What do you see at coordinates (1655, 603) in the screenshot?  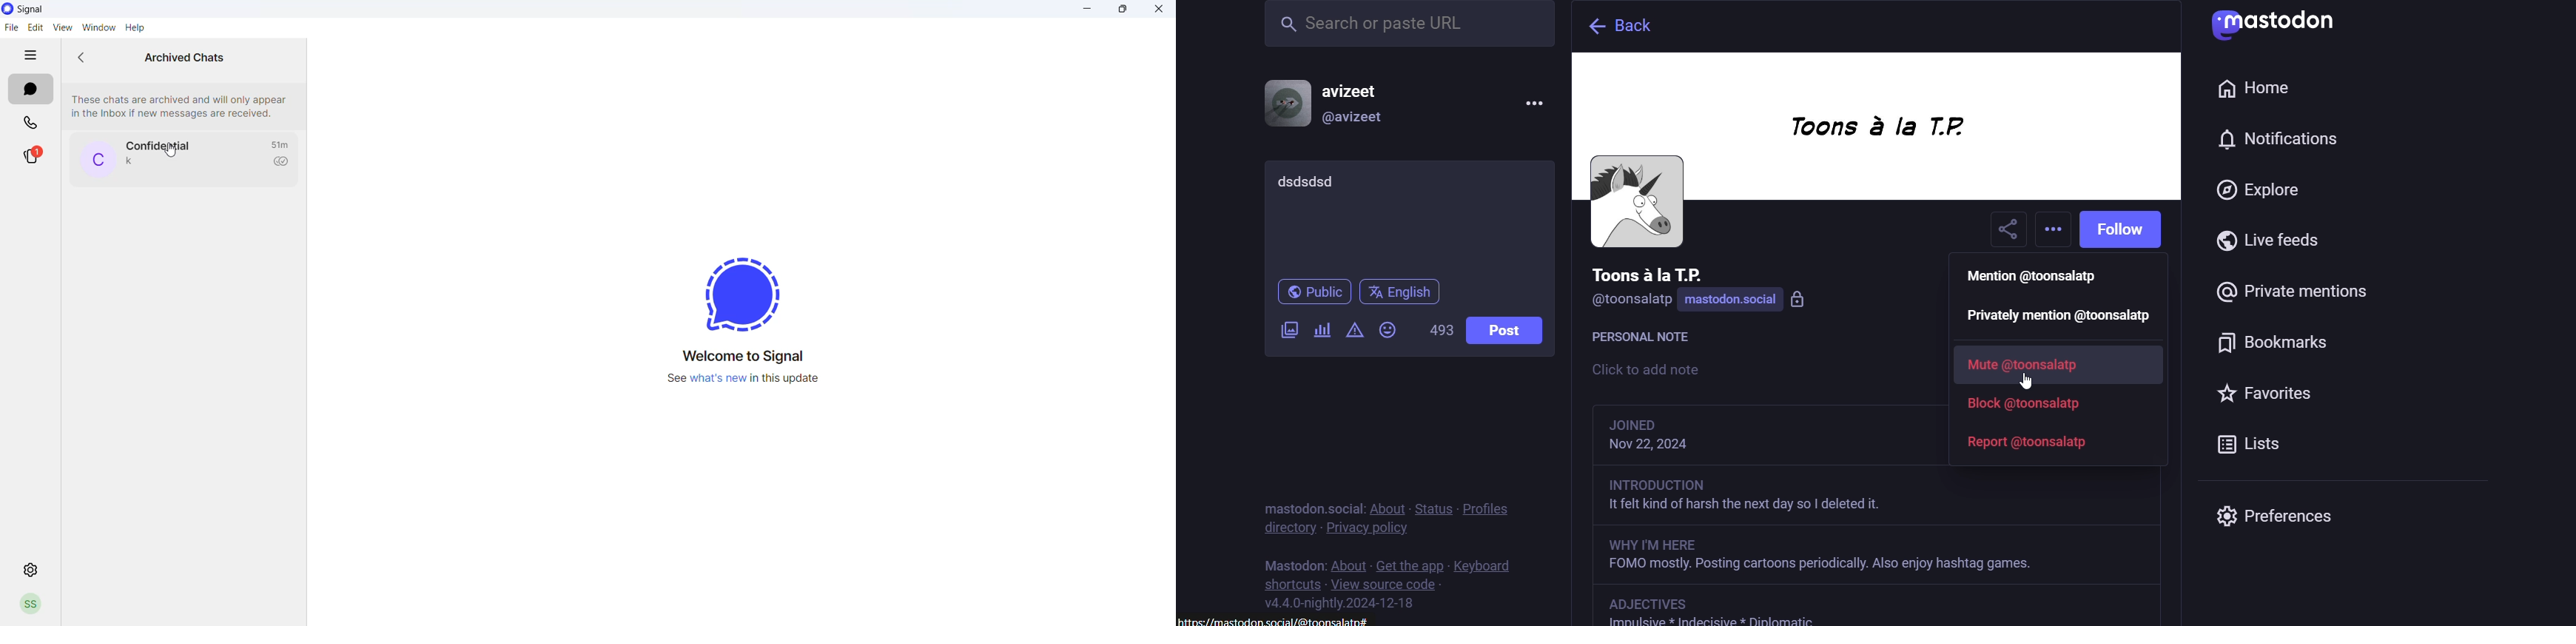 I see `link` at bounding box center [1655, 603].